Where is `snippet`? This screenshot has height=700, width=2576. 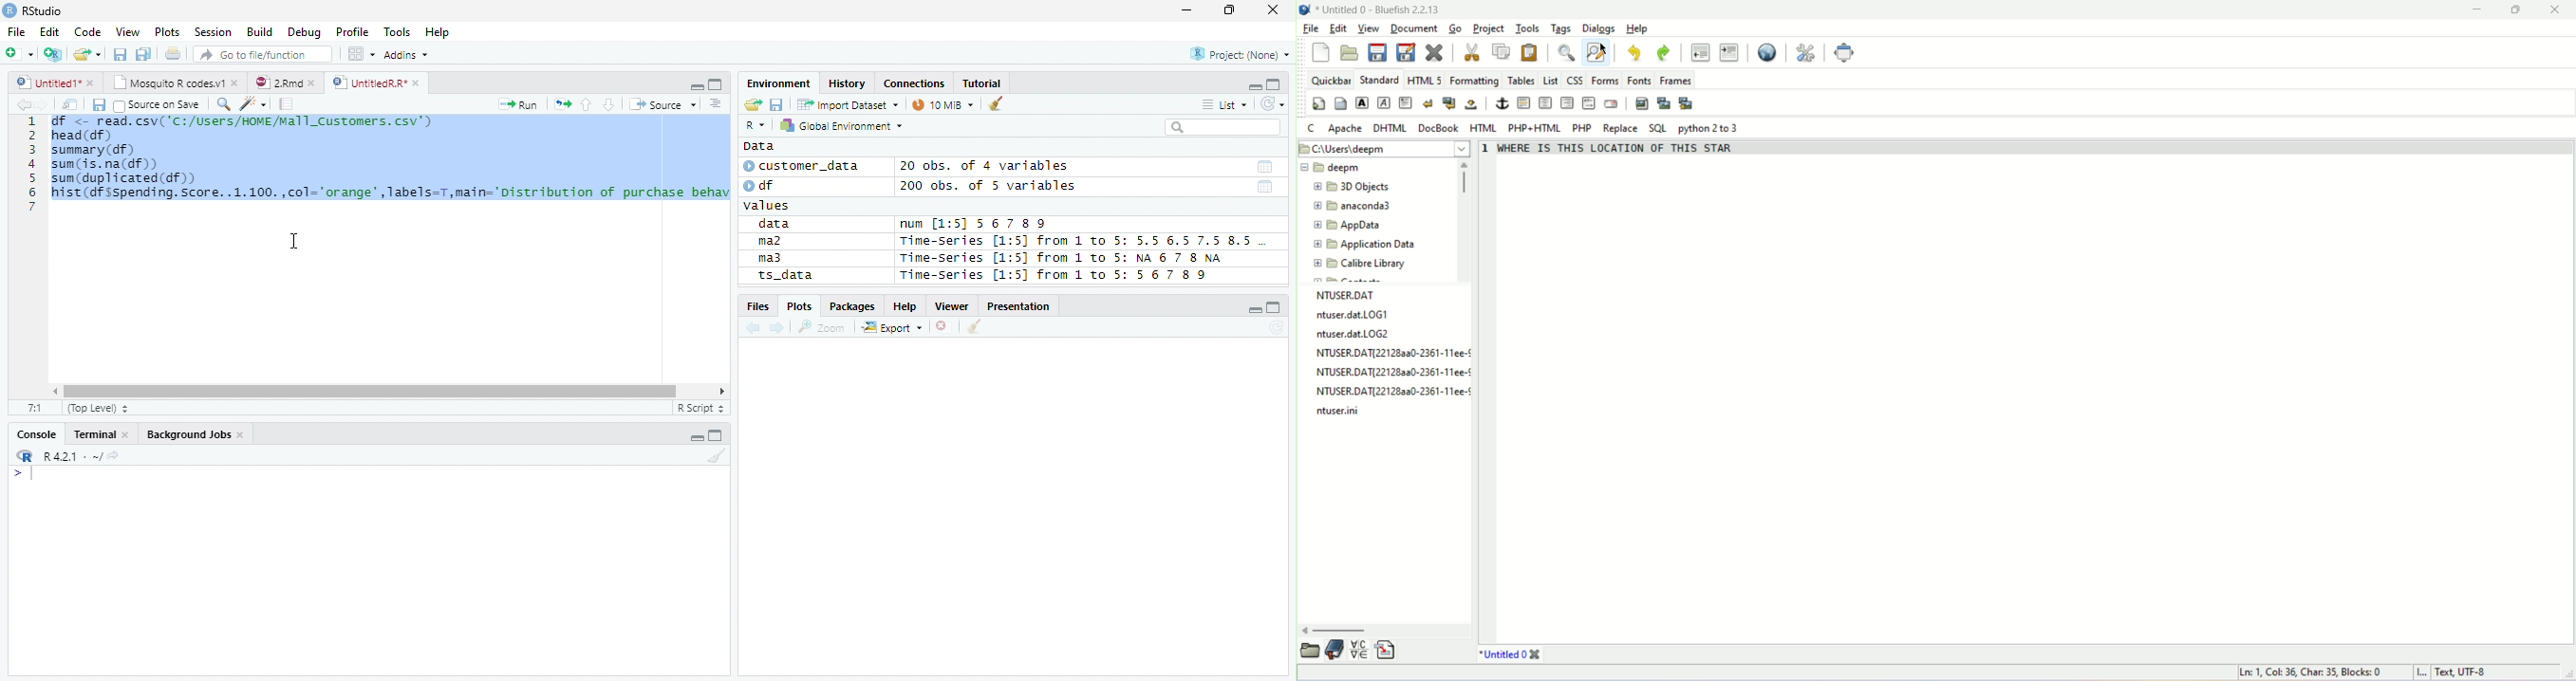 snippet is located at coordinates (1384, 650).